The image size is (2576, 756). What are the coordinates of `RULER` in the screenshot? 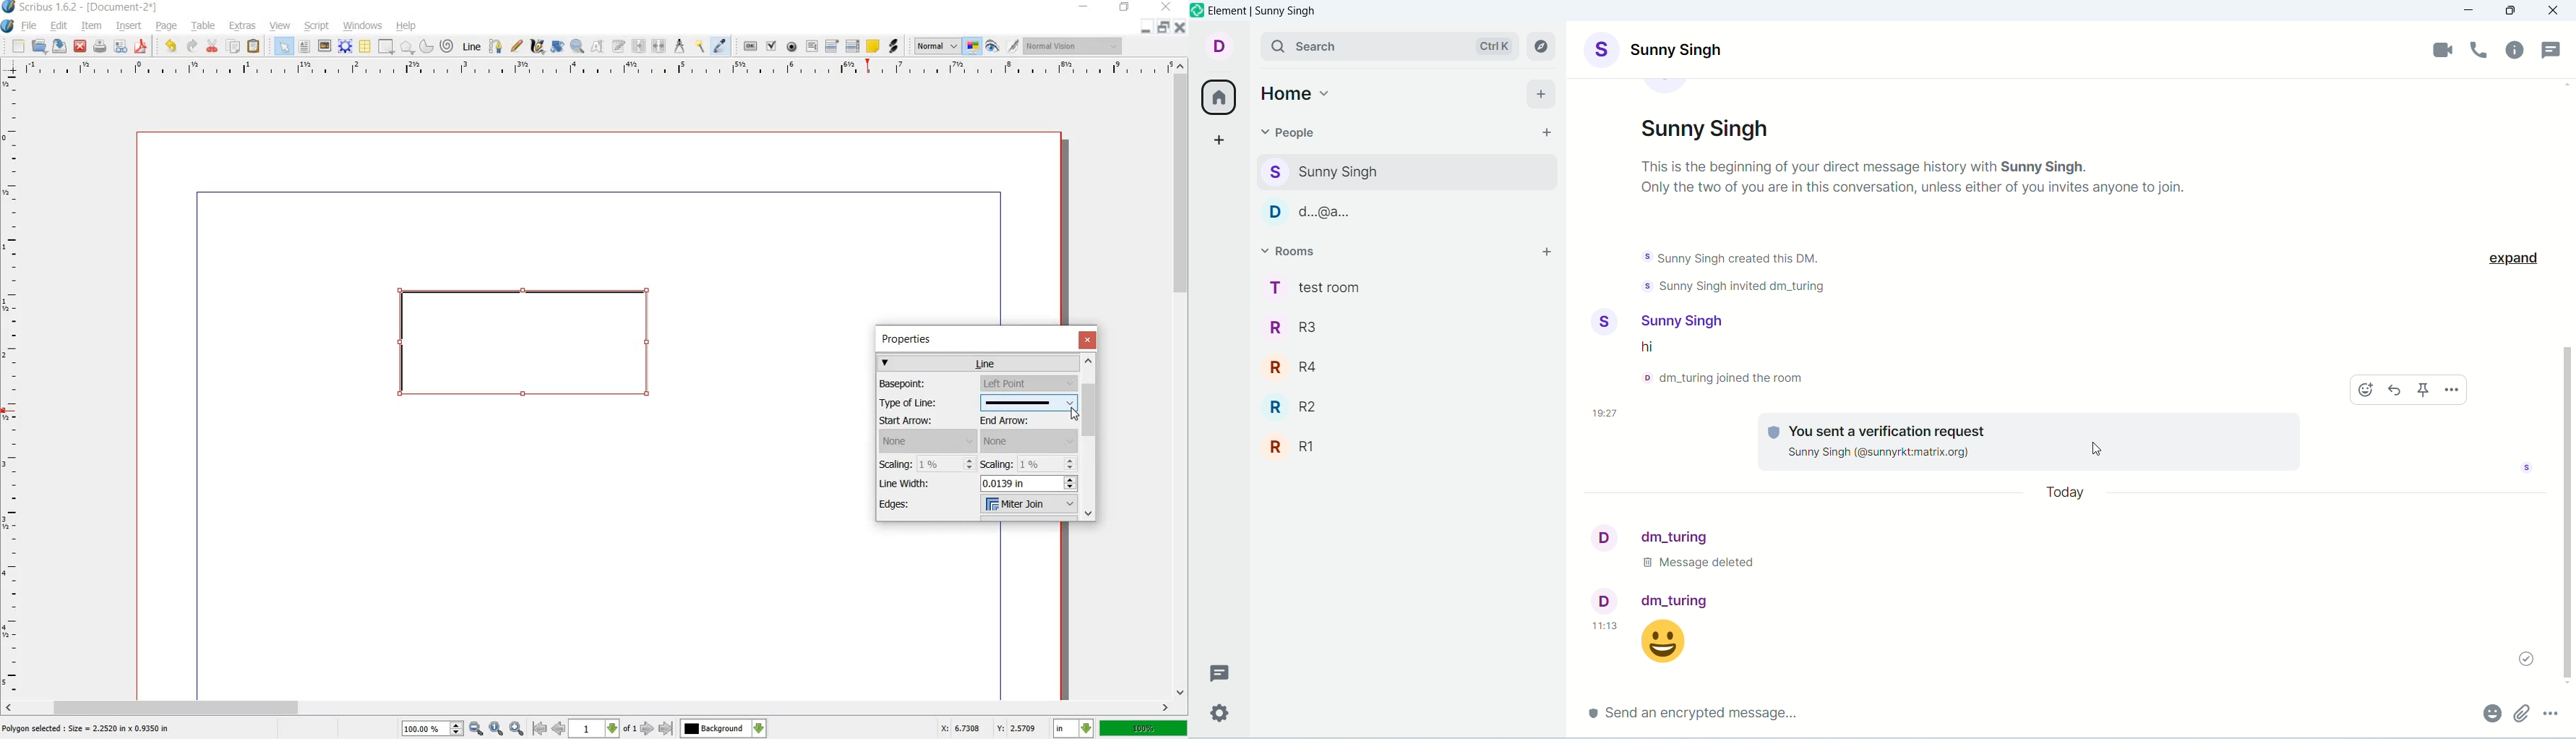 It's located at (12, 385).